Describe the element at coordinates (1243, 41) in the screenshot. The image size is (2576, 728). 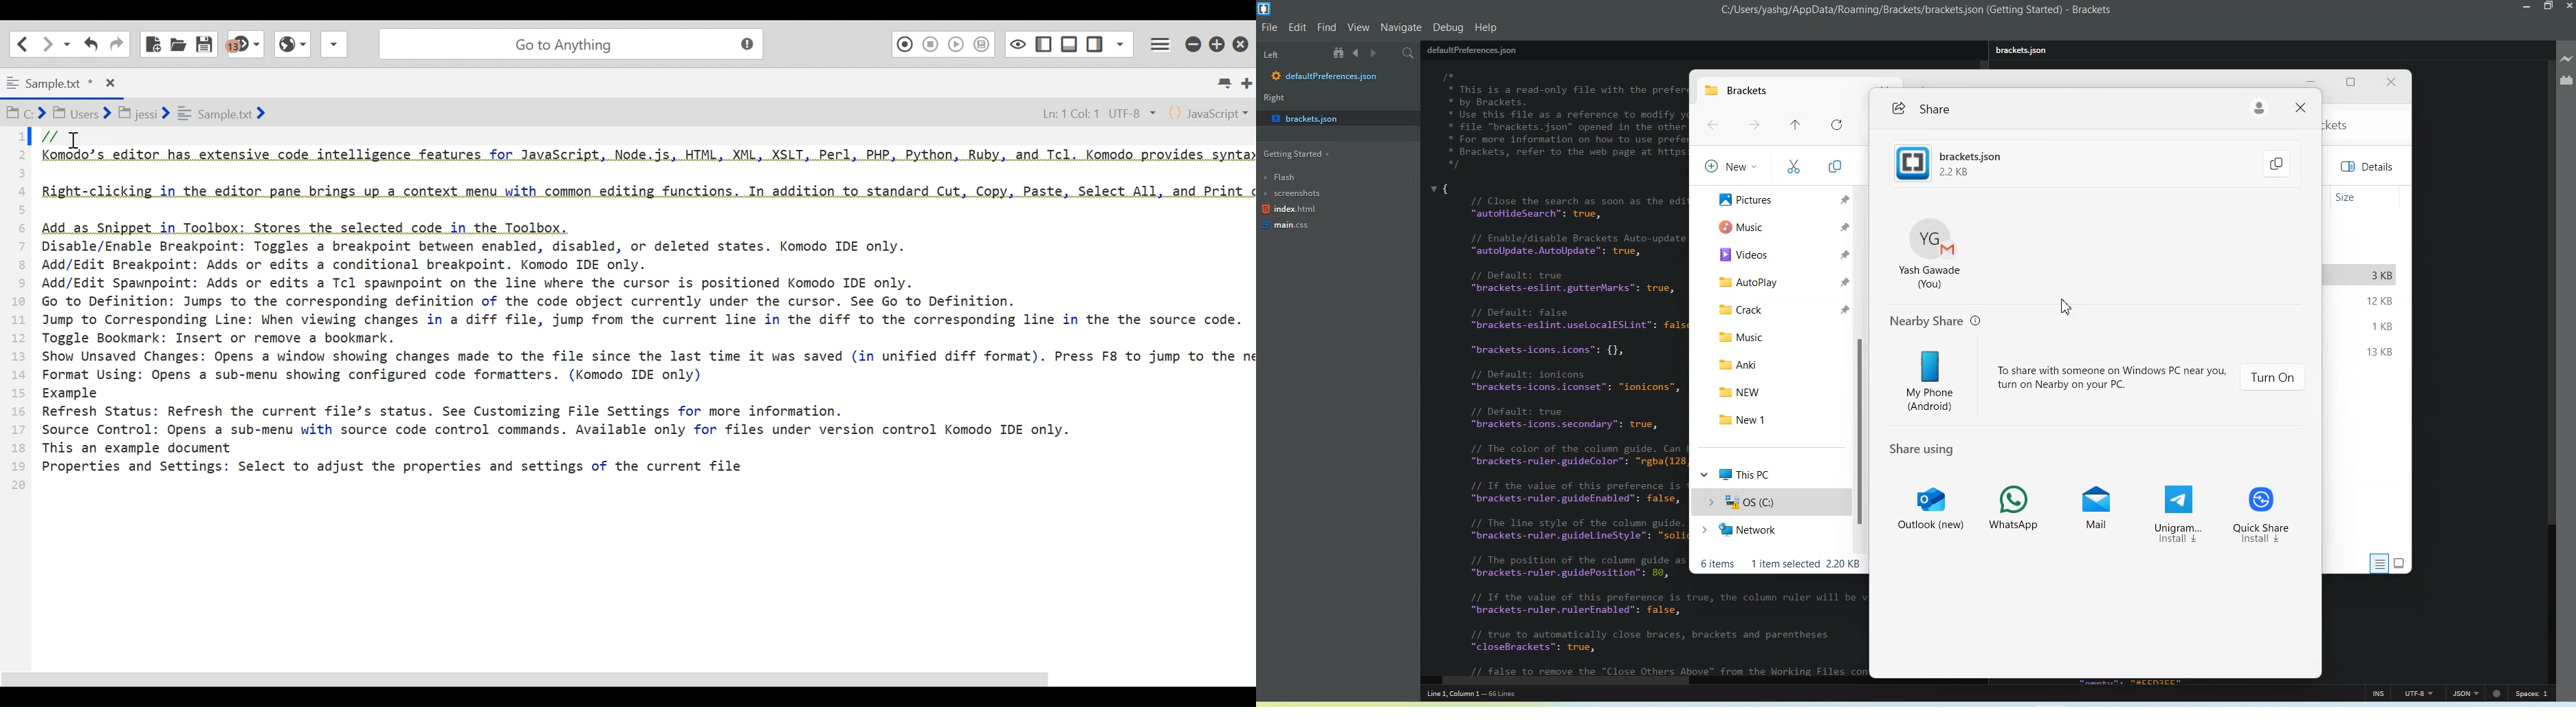
I see `Close` at that location.